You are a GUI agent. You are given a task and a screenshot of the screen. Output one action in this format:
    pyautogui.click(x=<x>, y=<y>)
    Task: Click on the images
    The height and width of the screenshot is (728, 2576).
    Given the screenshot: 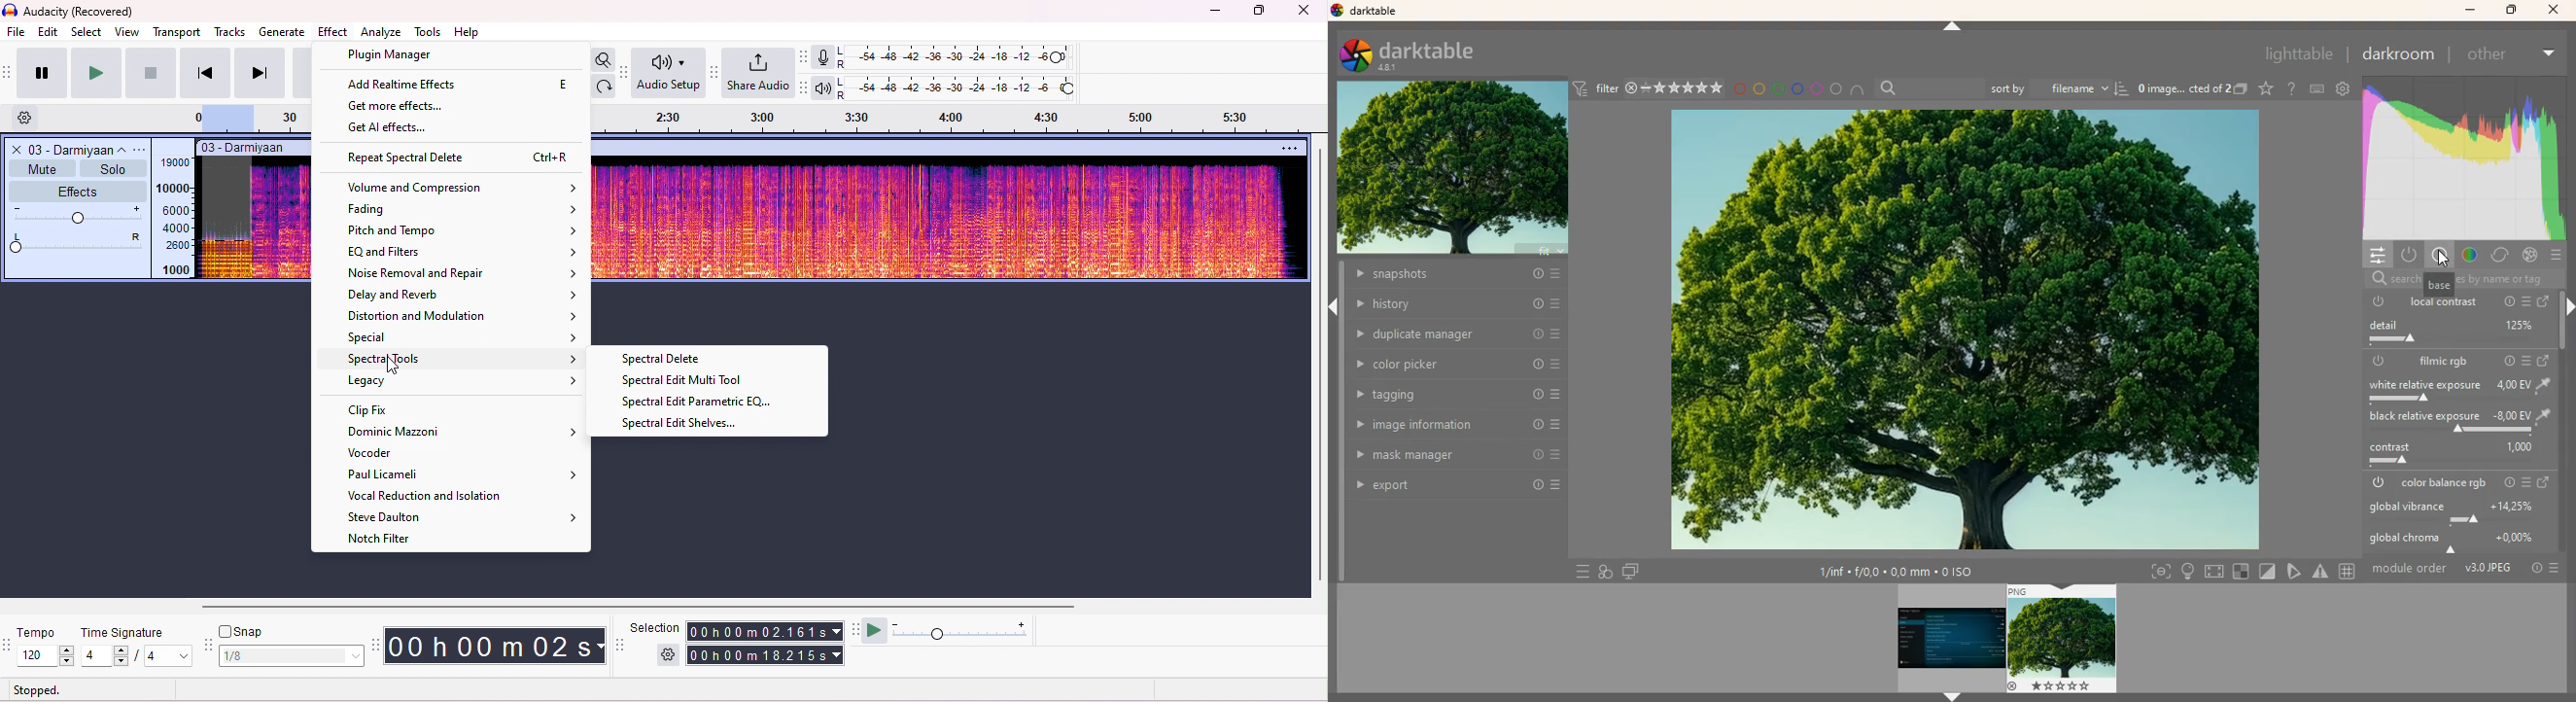 What is the action you would take?
    pyautogui.click(x=2242, y=89)
    